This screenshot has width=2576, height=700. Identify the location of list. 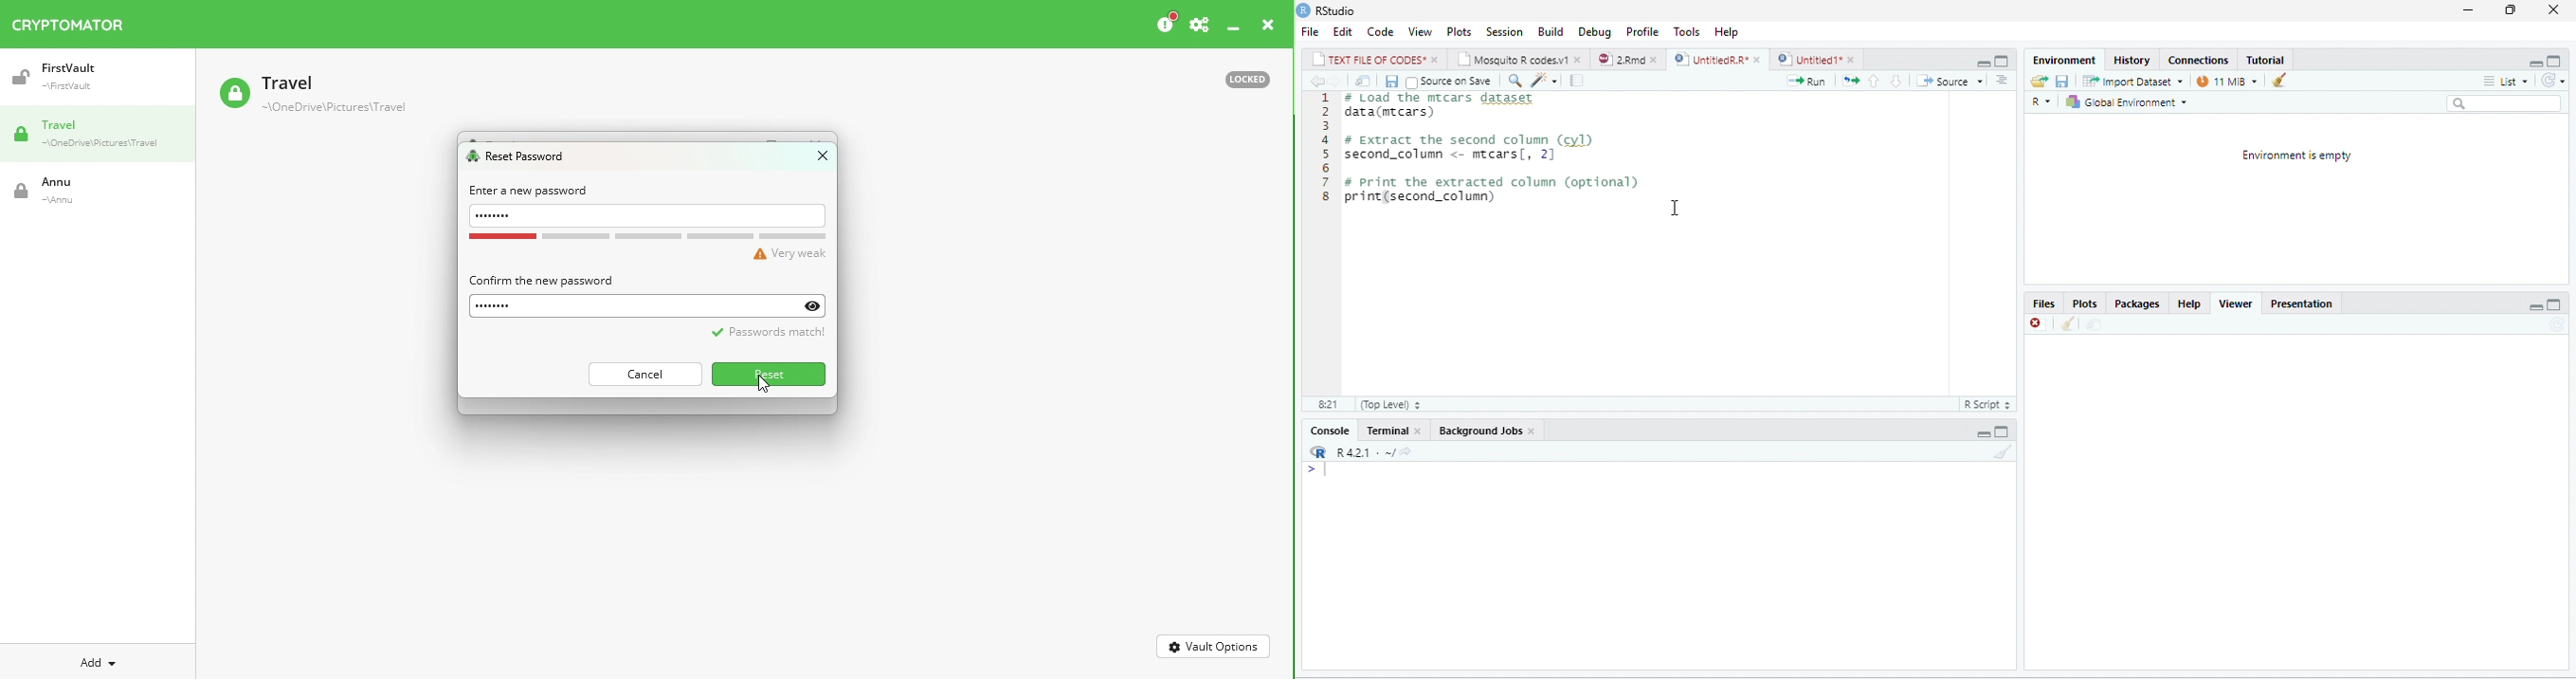
(2508, 82).